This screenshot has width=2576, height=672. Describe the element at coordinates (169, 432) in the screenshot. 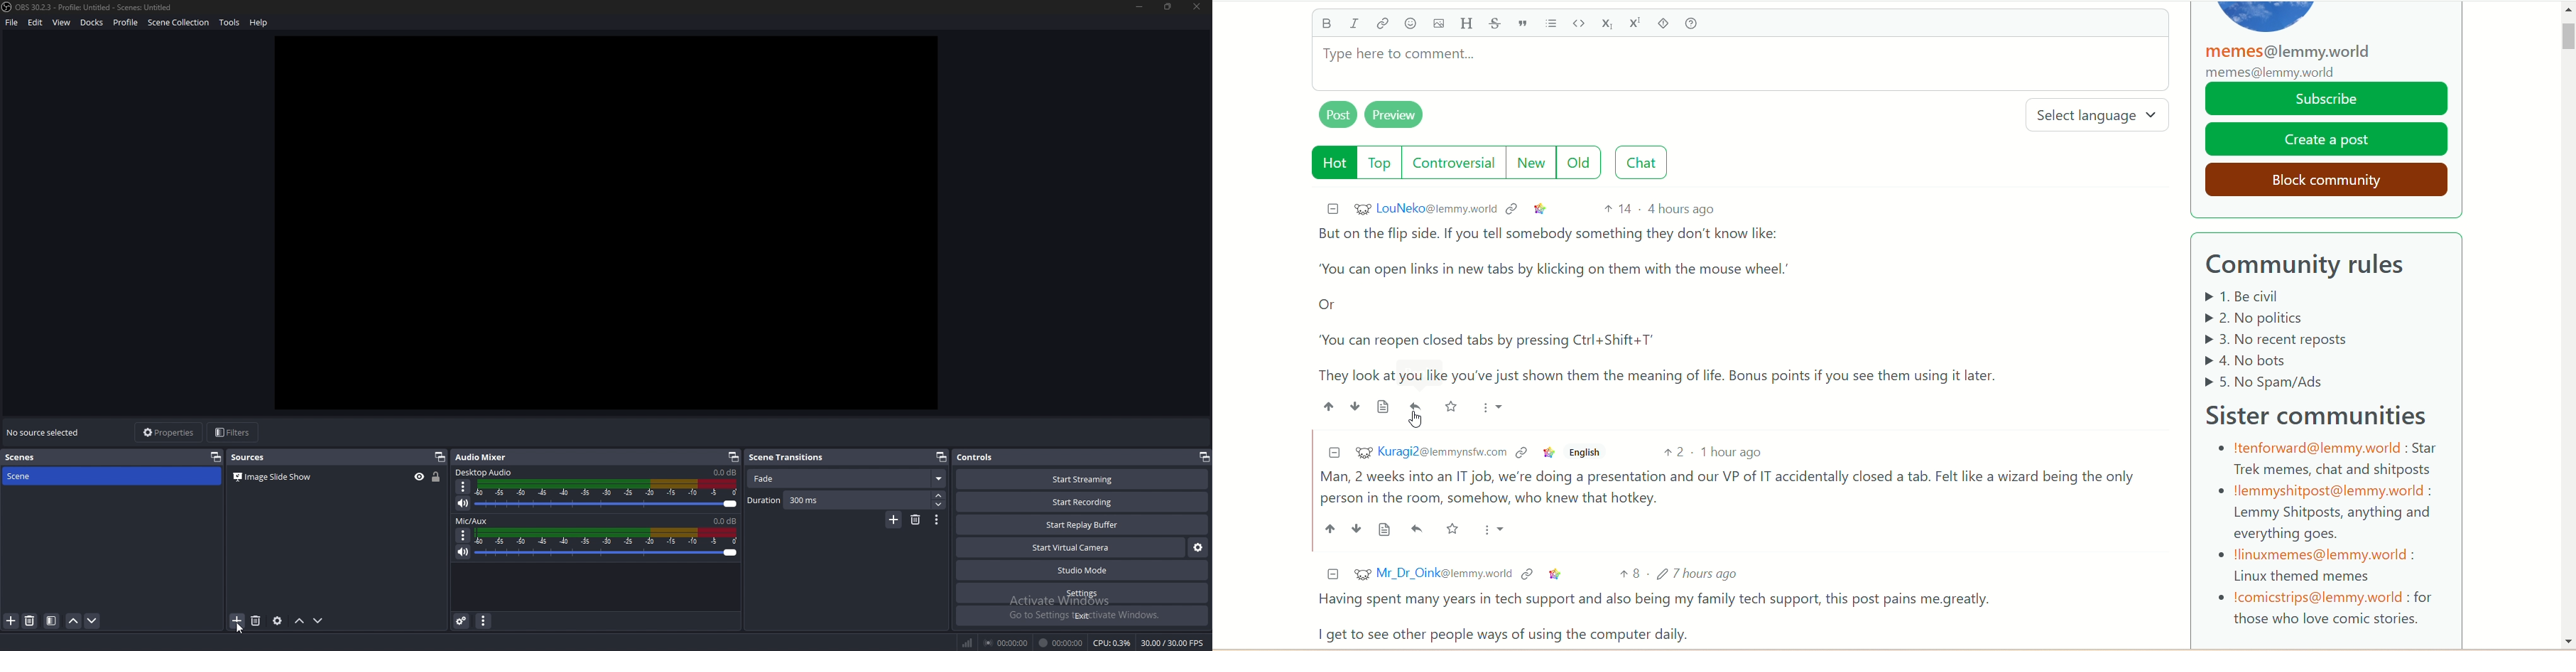

I see `properties` at that location.